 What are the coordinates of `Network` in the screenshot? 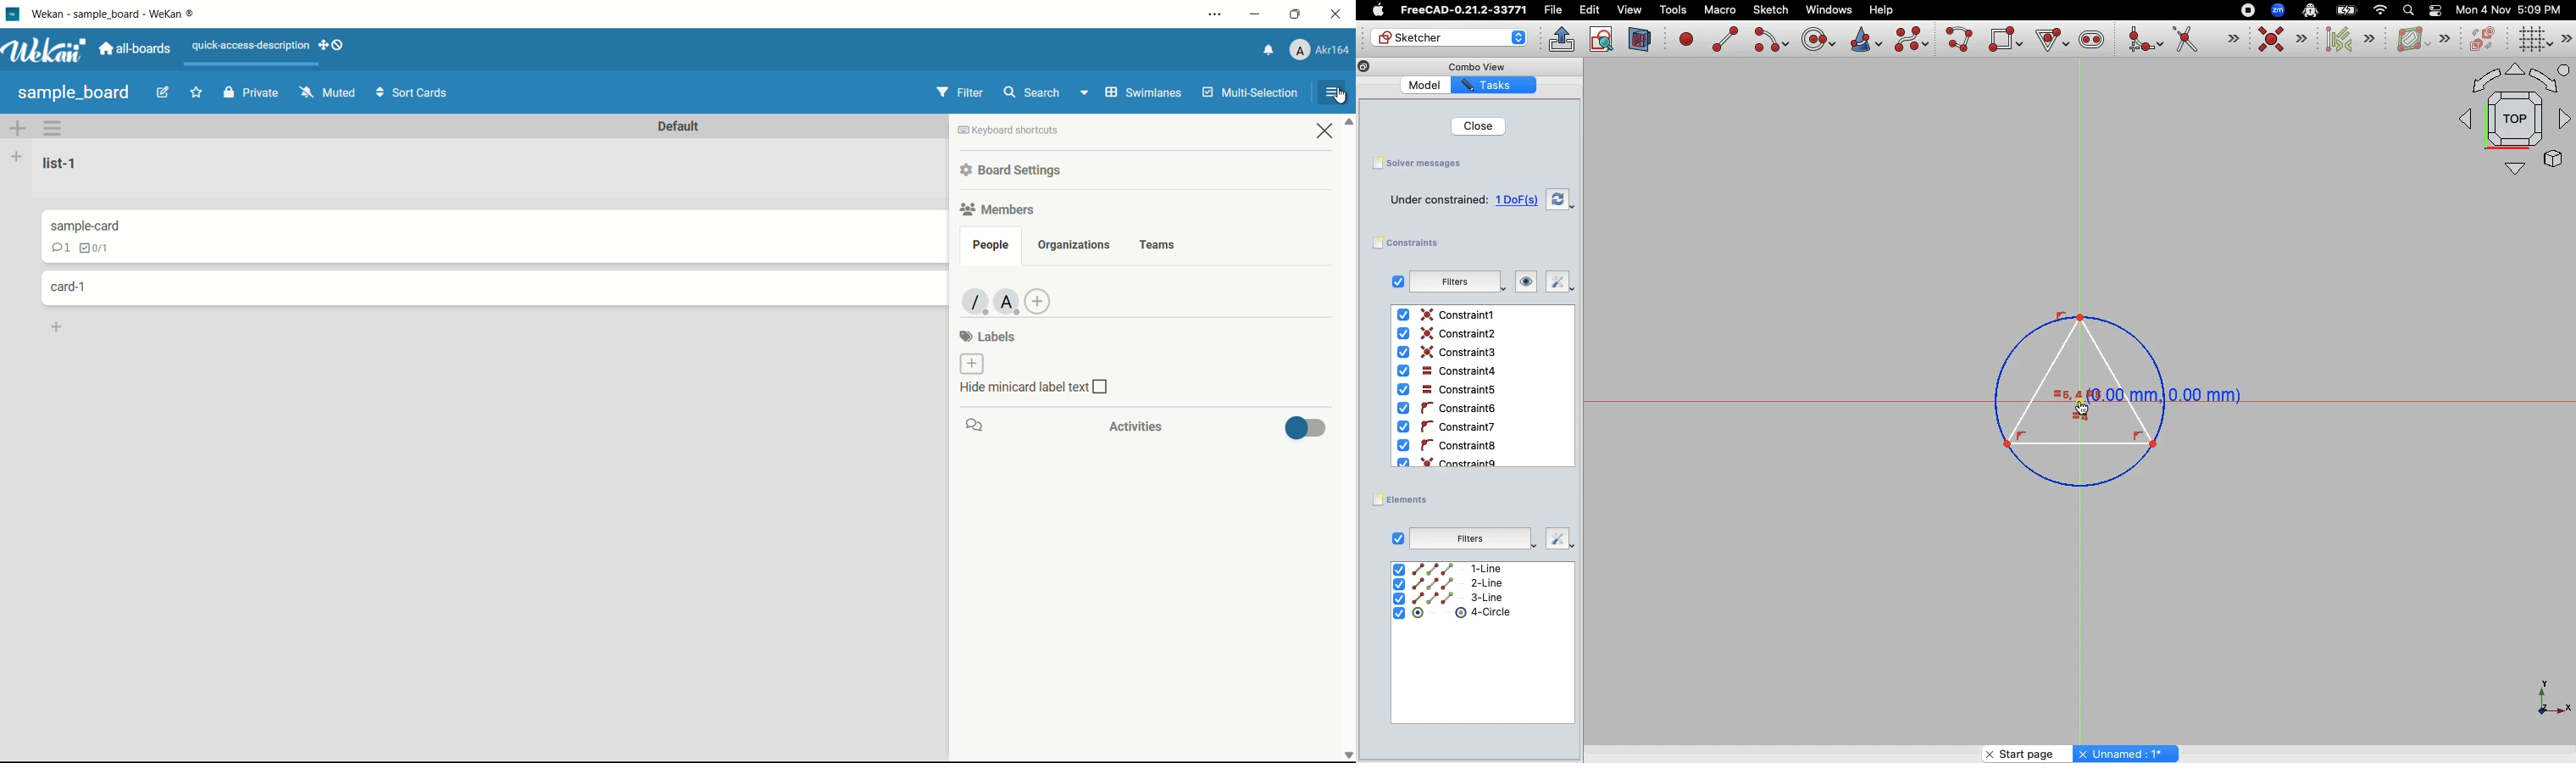 It's located at (2381, 10).